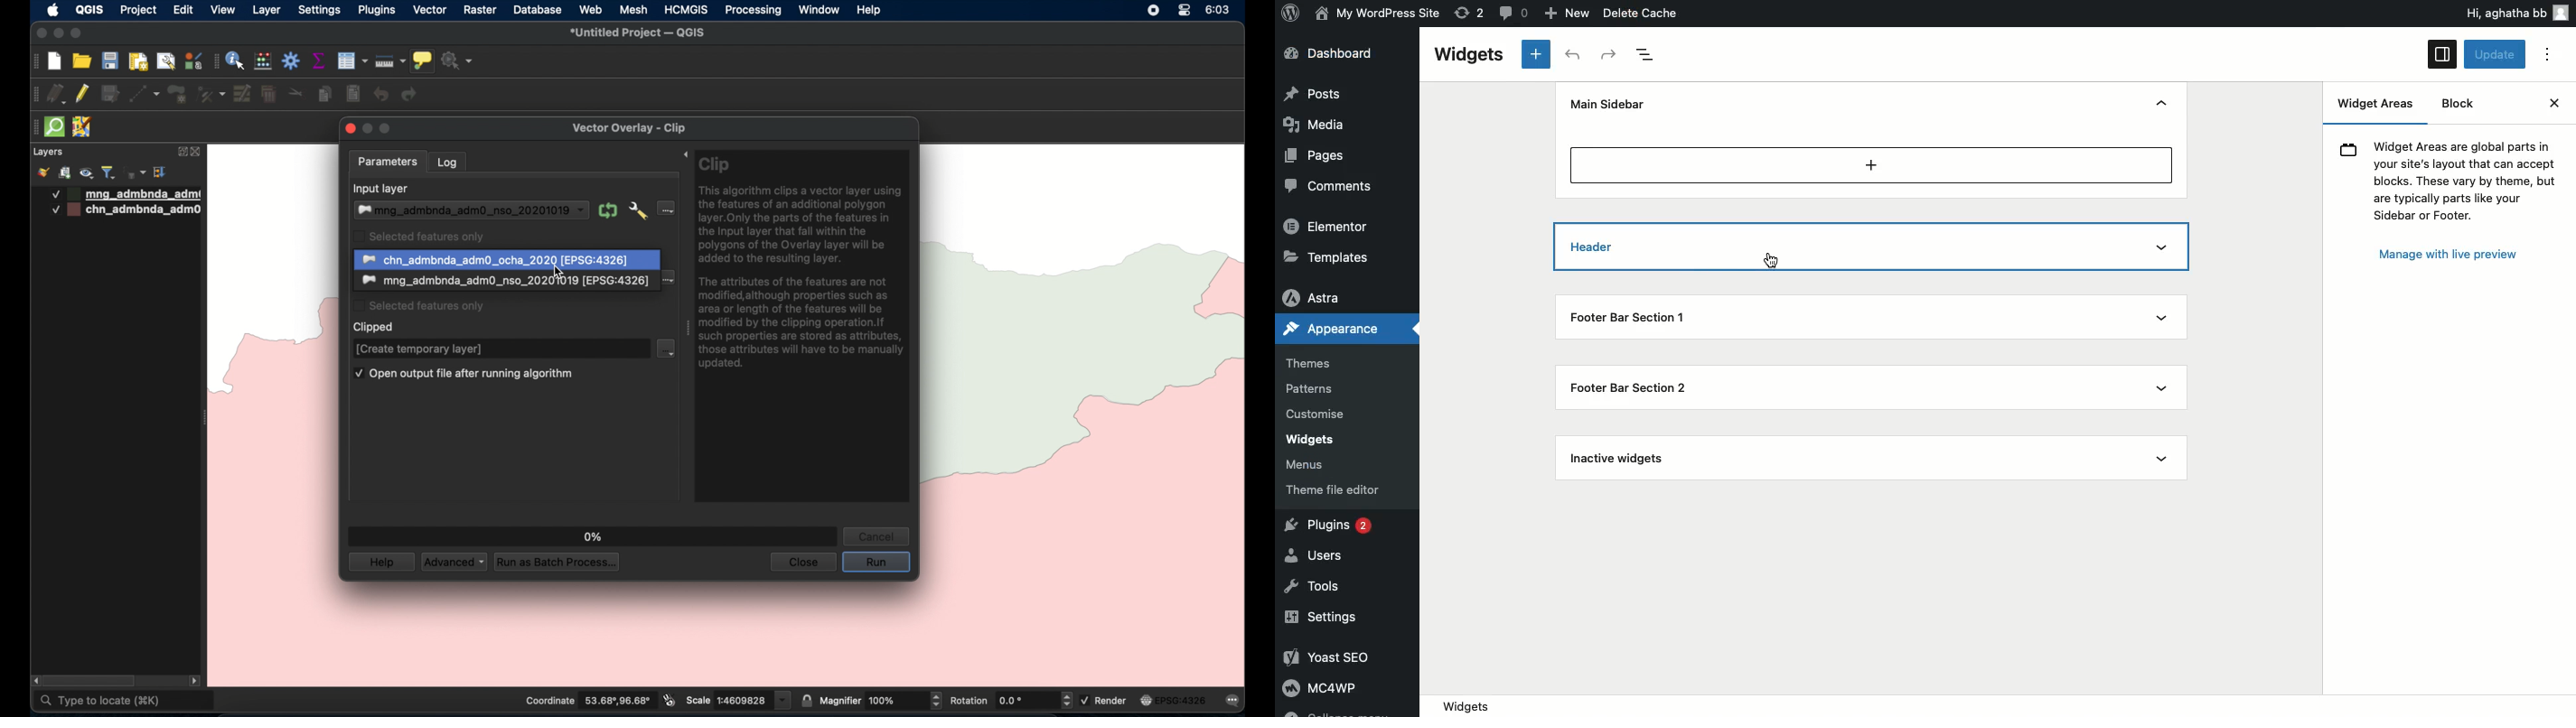 This screenshot has width=2576, height=728. Describe the element at coordinates (42, 173) in the screenshot. I see `open styling panel` at that location.